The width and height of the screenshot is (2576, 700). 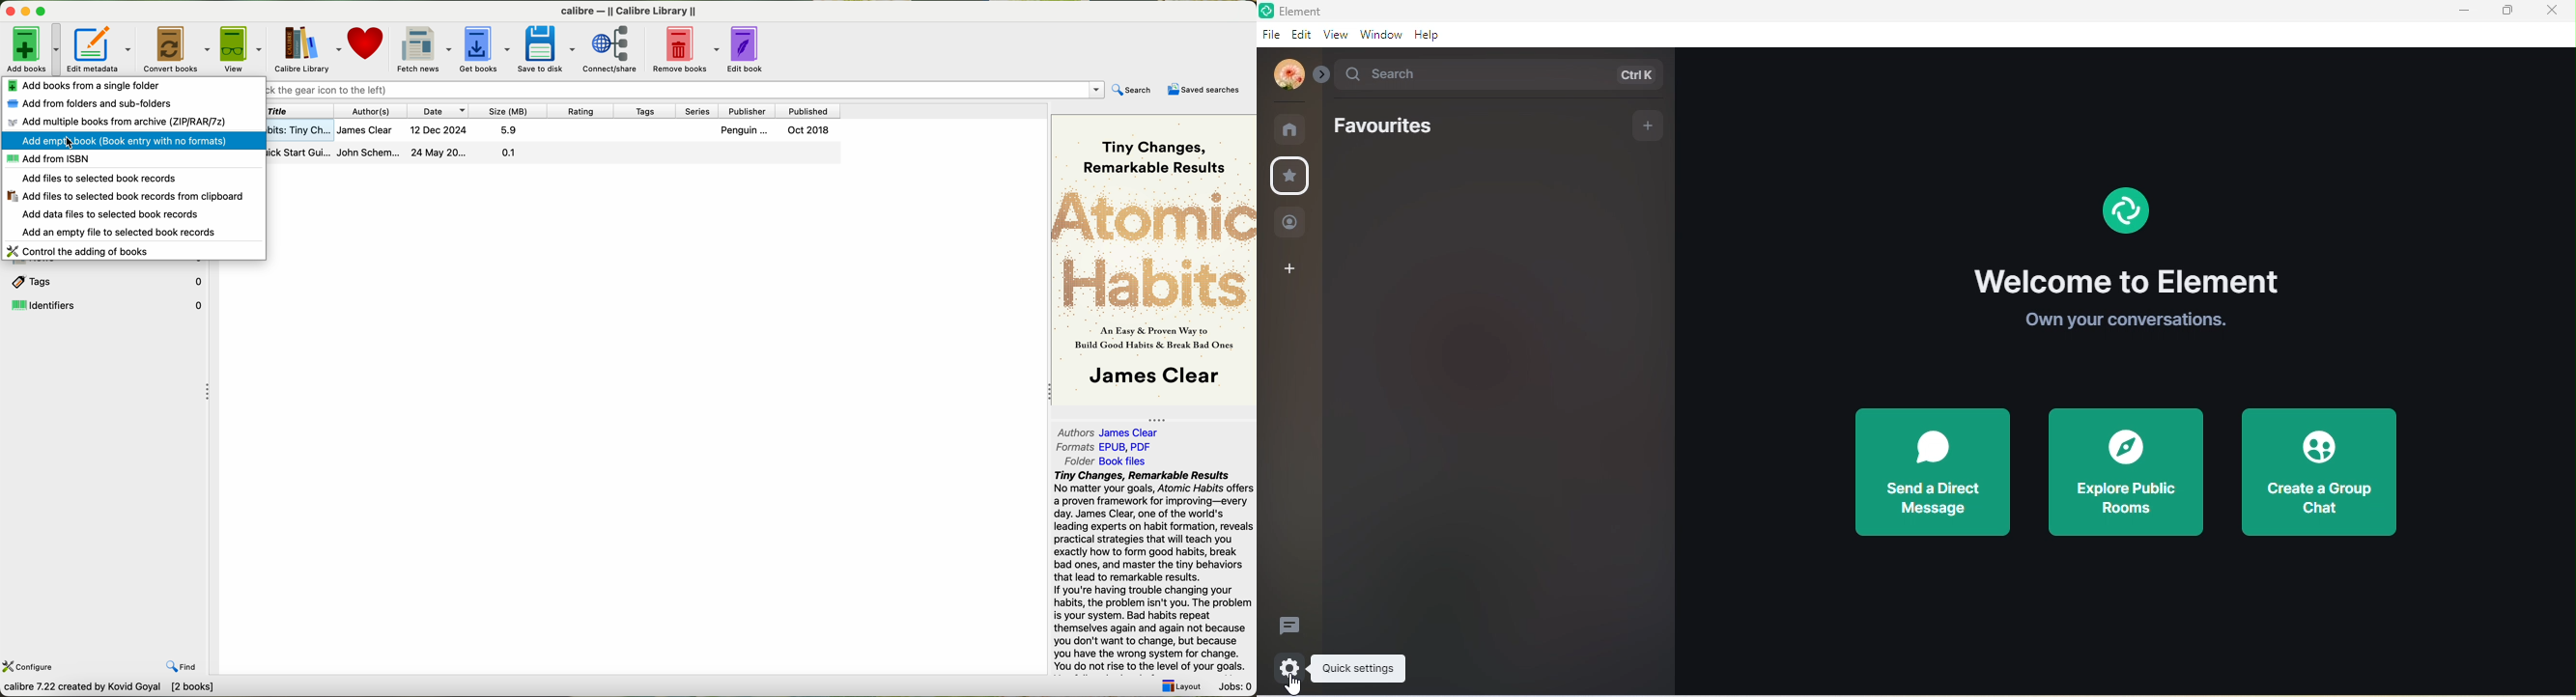 What do you see at coordinates (1155, 259) in the screenshot?
I see `book cover preview` at bounding box center [1155, 259].